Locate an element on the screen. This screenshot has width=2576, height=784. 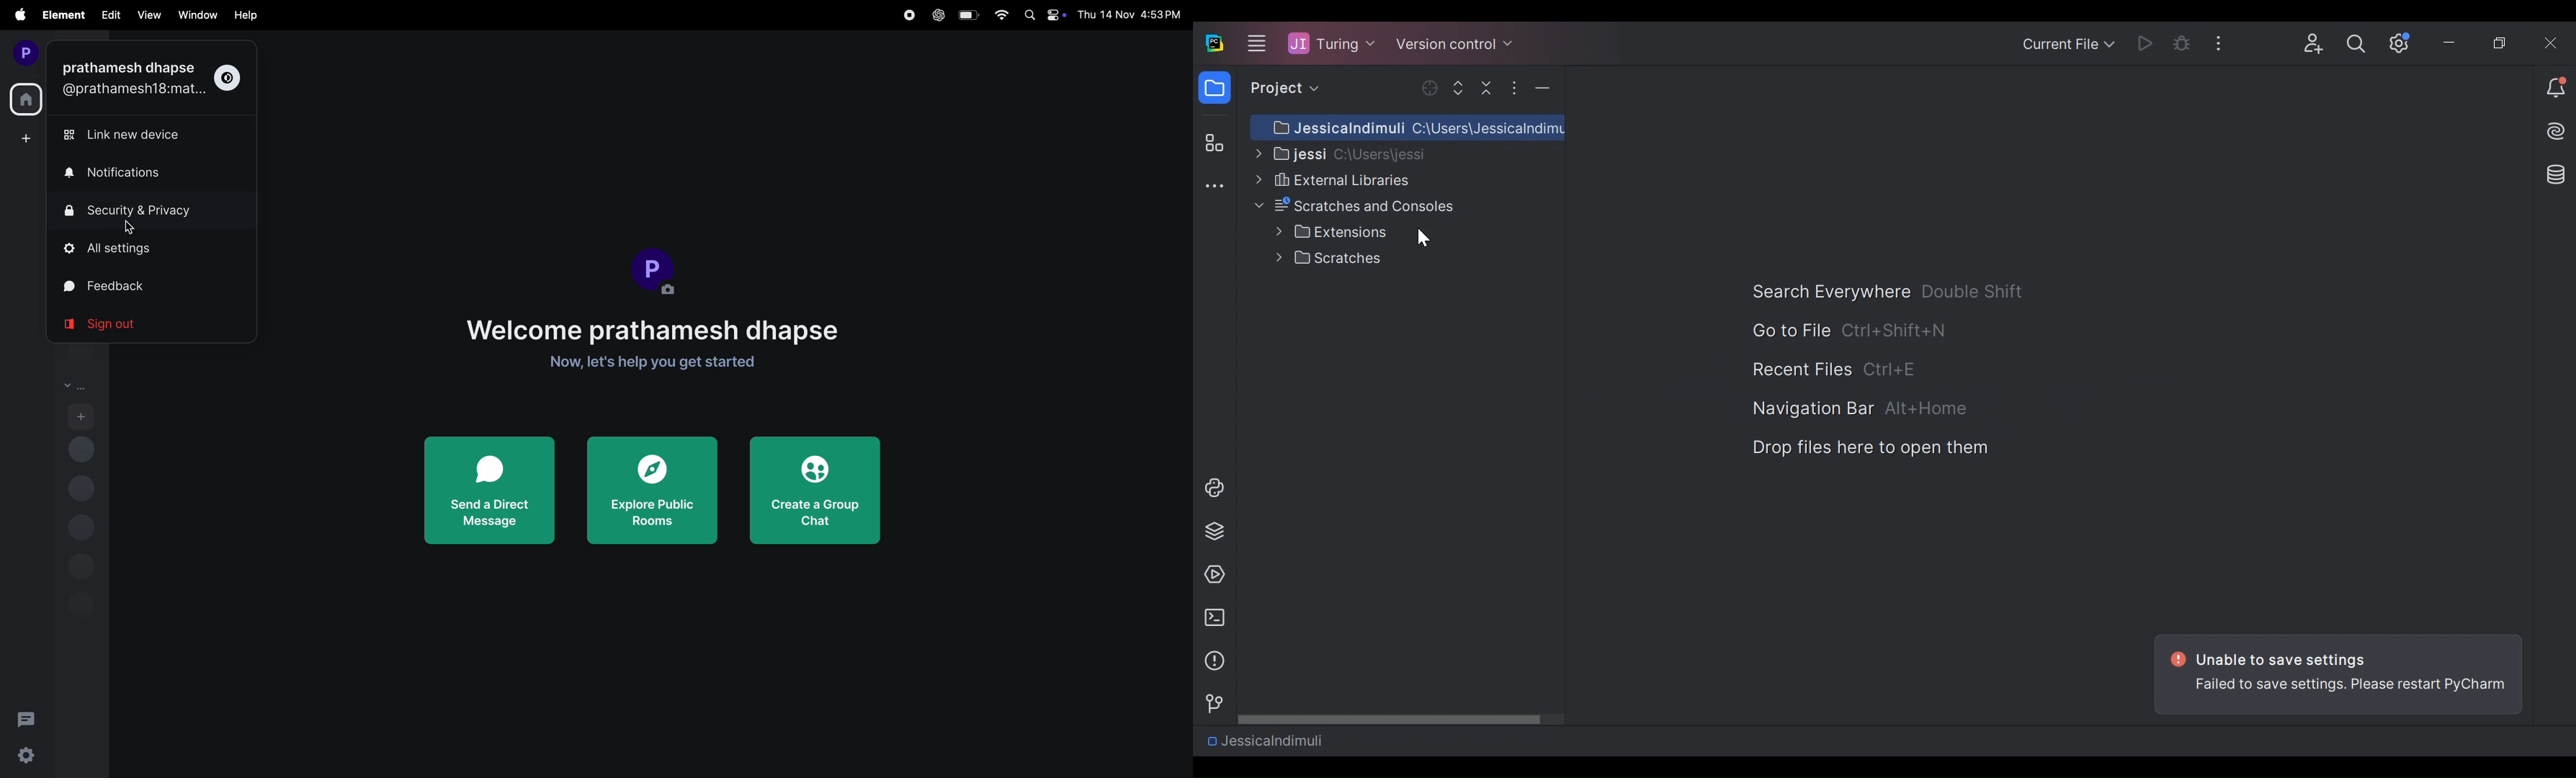
Close is located at coordinates (2552, 43).